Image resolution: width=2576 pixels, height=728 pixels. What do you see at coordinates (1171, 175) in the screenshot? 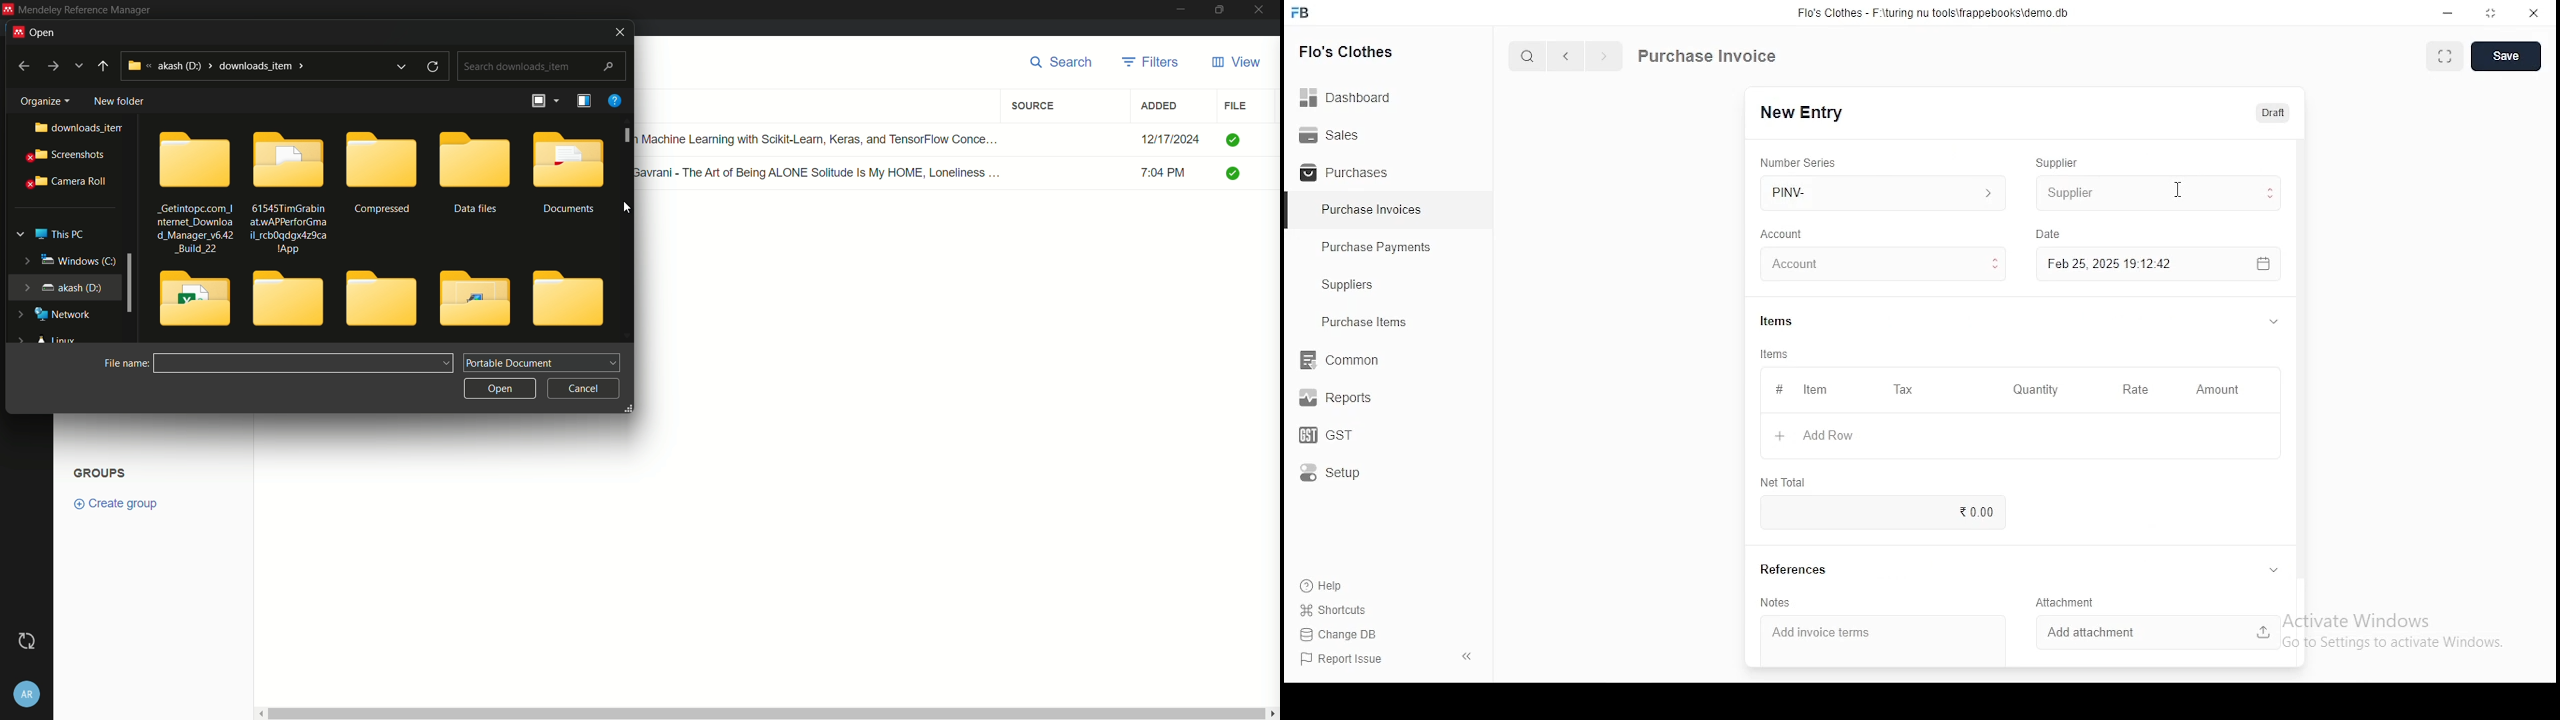
I see `7:04 PM` at bounding box center [1171, 175].